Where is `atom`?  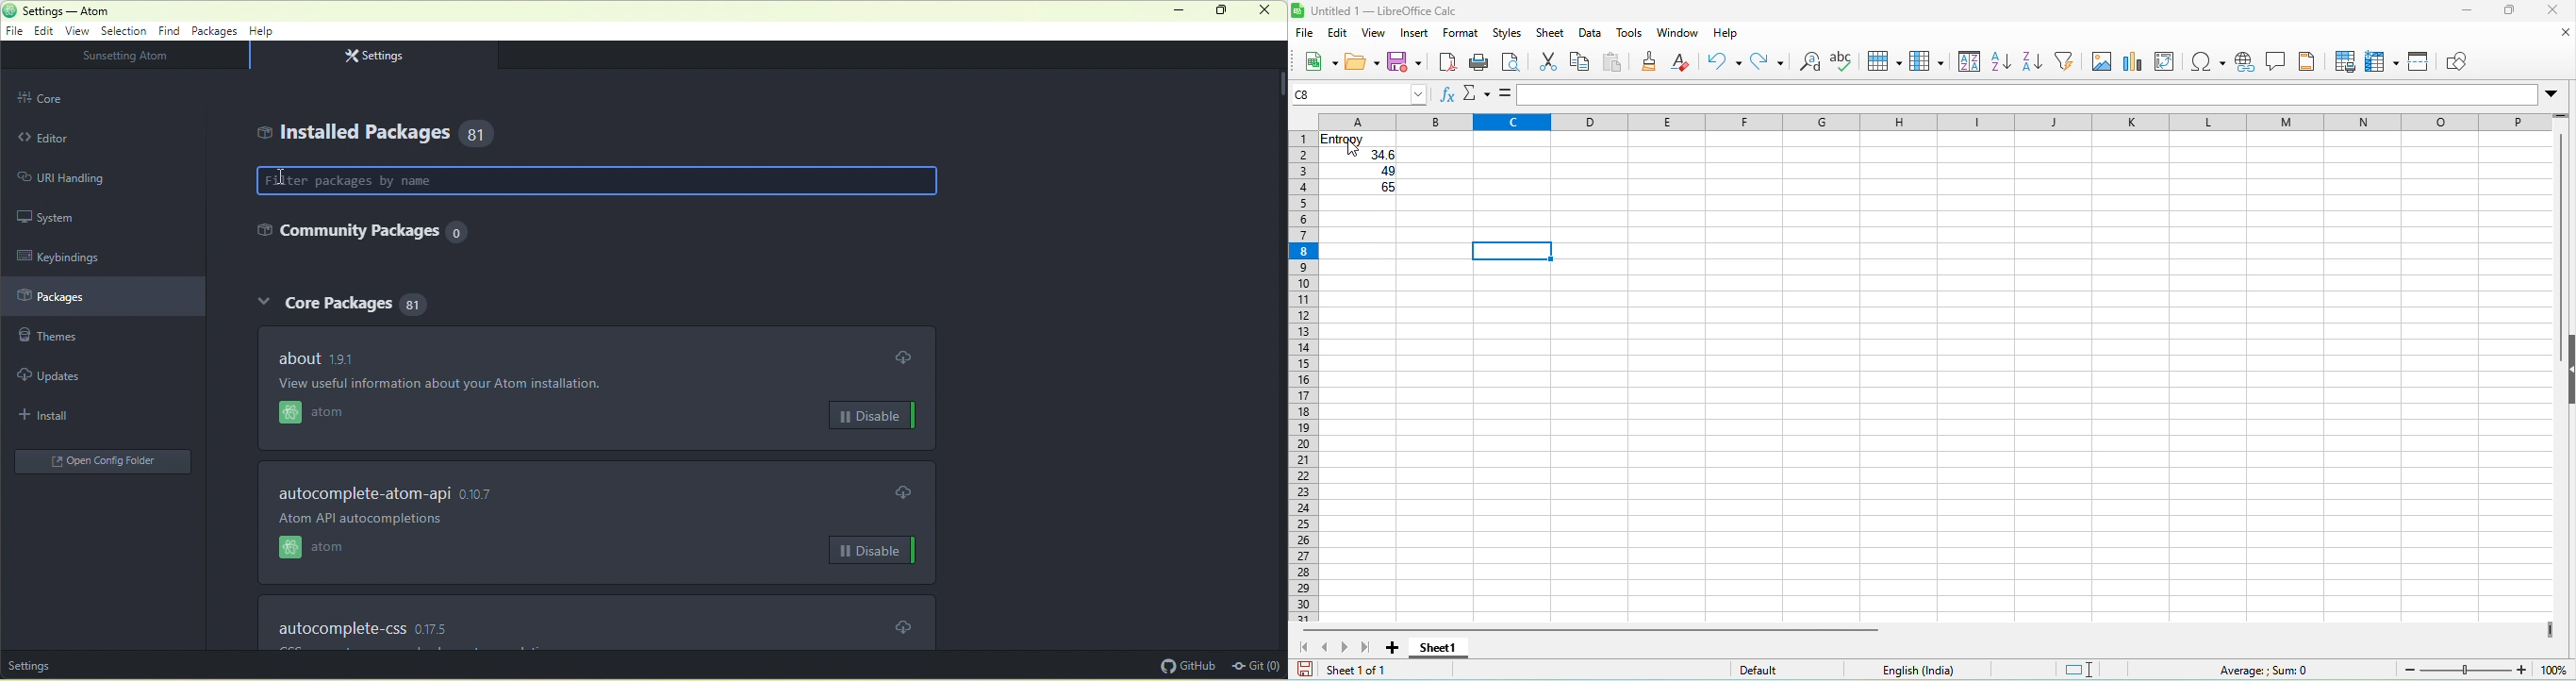 atom is located at coordinates (337, 416).